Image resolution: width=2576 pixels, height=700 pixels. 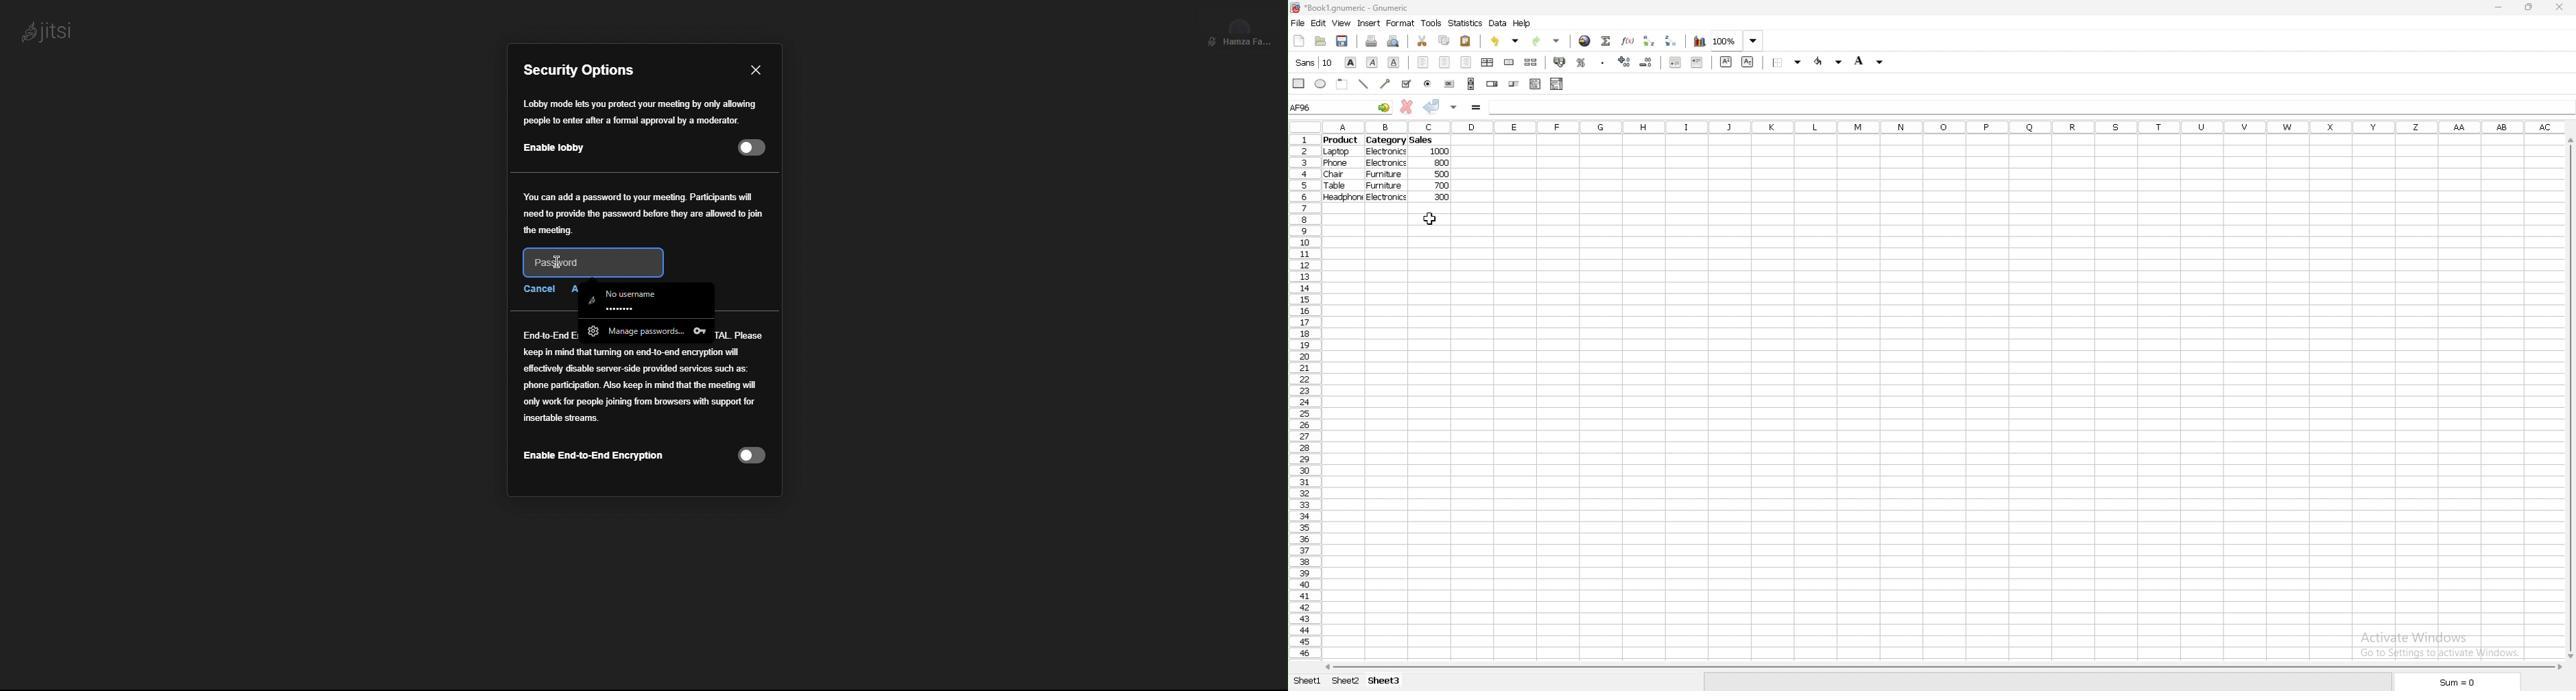 What do you see at coordinates (1298, 40) in the screenshot?
I see `new` at bounding box center [1298, 40].